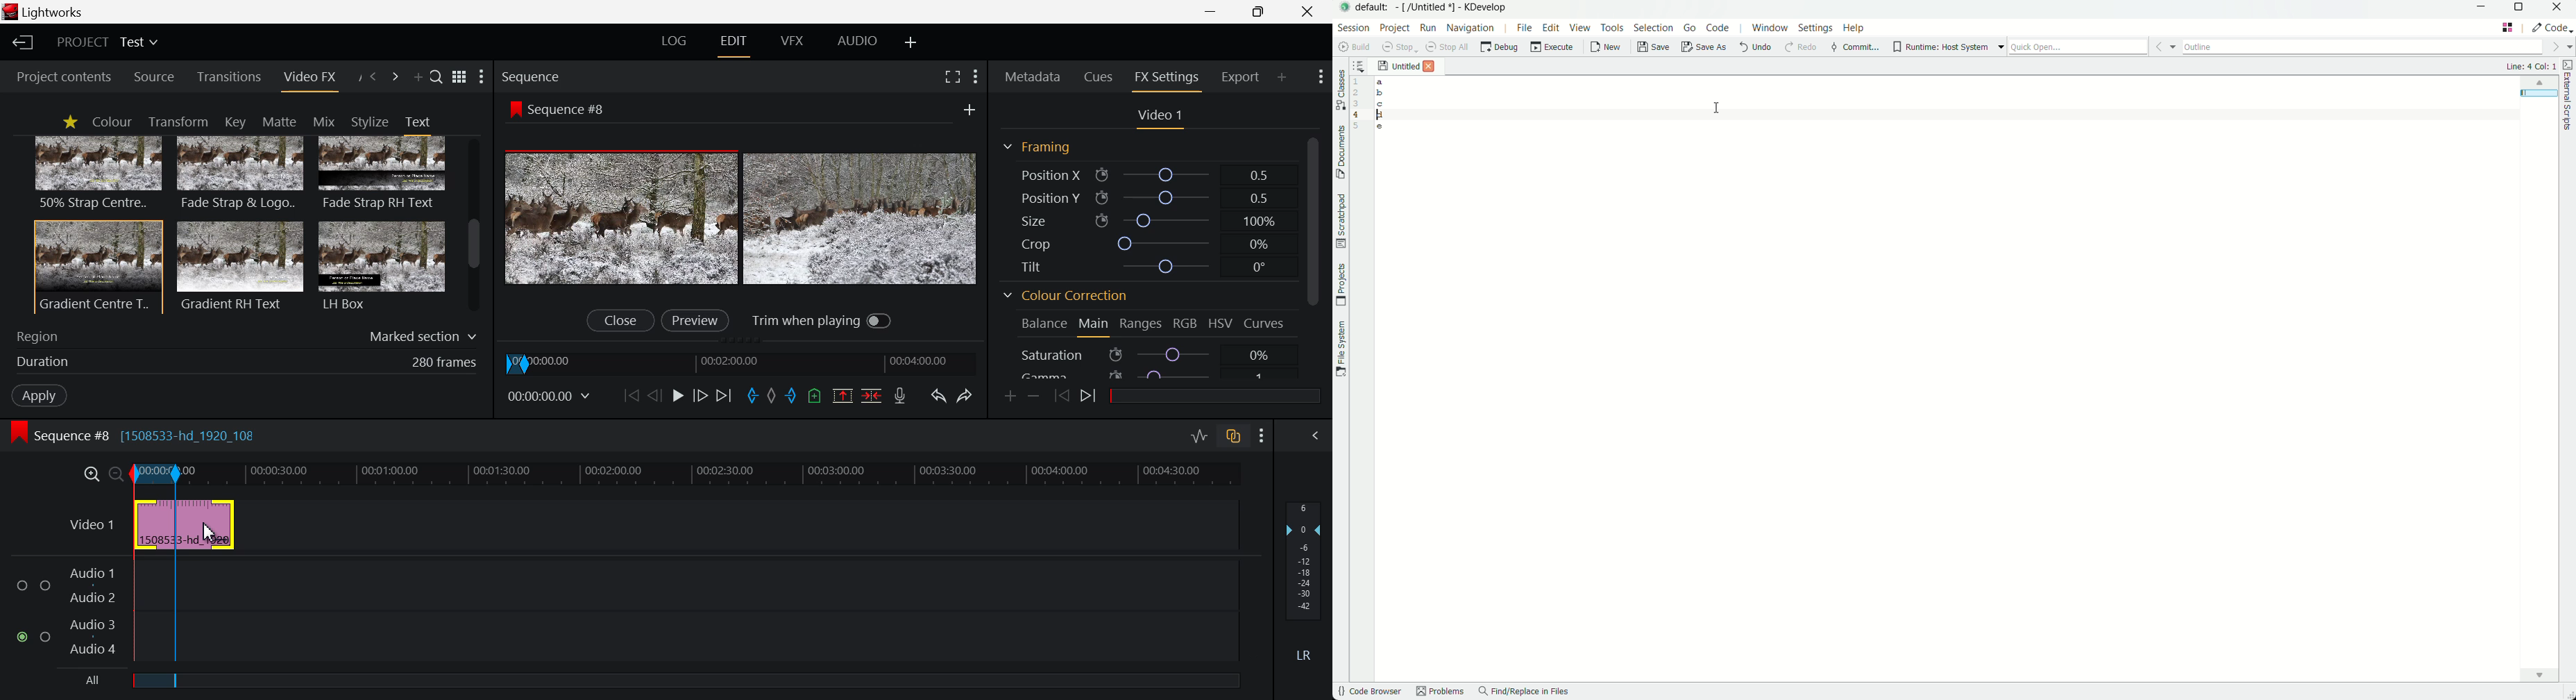 The width and height of the screenshot is (2576, 700). What do you see at coordinates (1034, 396) in the screenshot?
I see `remove keyframe` at bounding box center [1034, 396].